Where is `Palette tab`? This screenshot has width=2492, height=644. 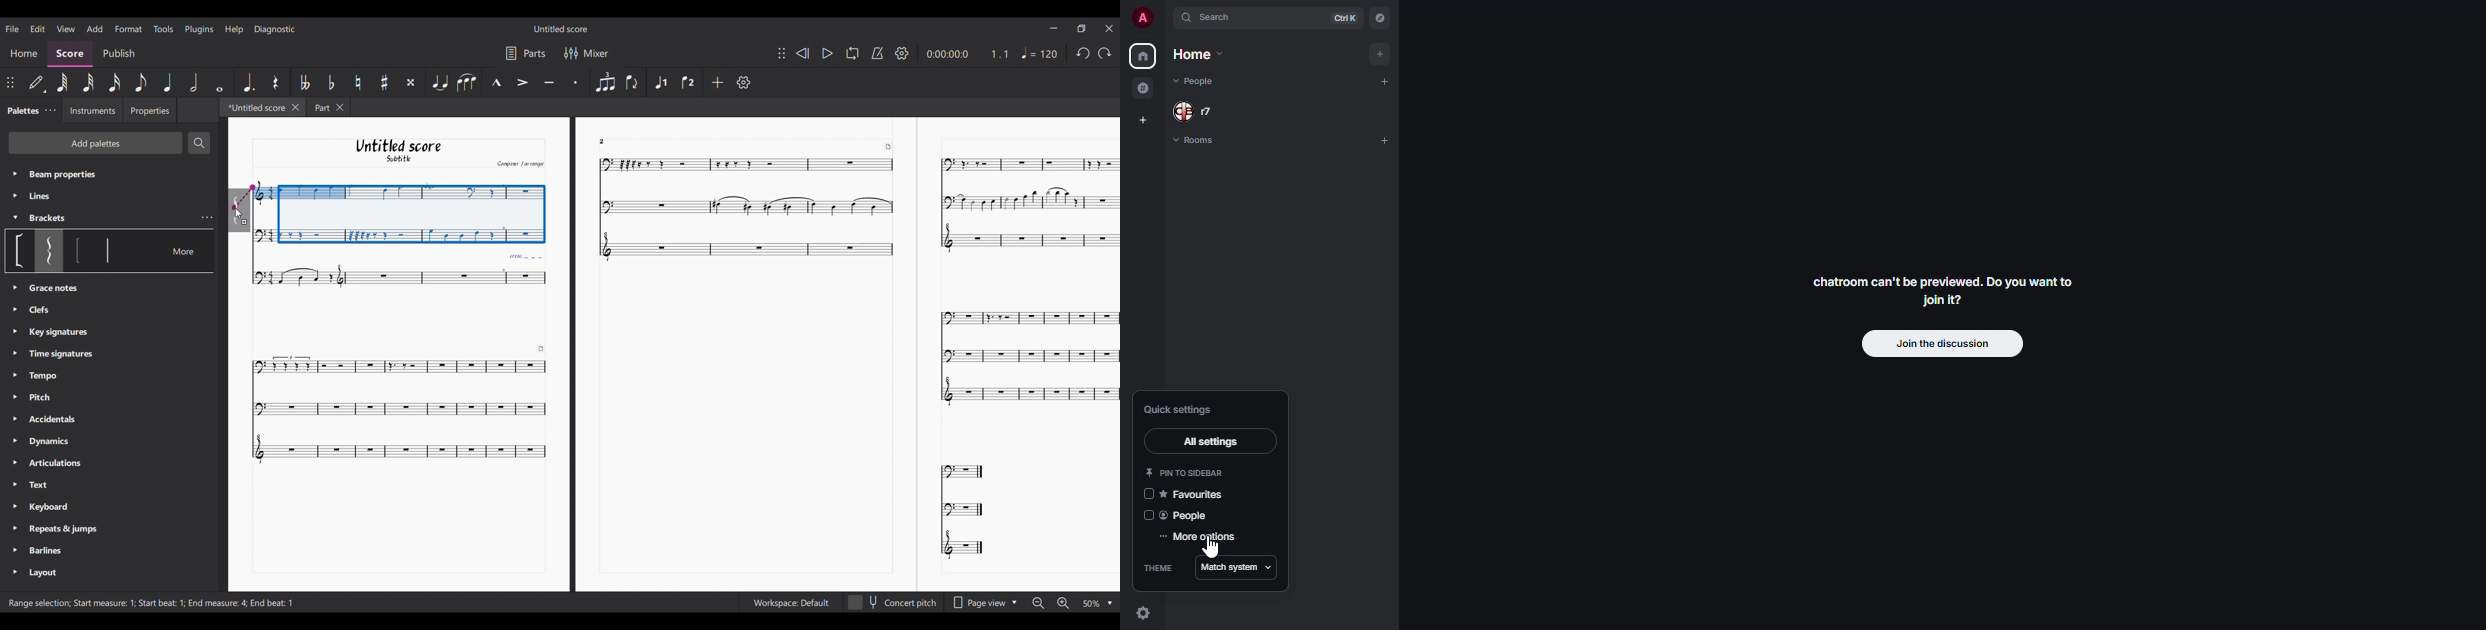 Palette tab is located at coordinates (22, 110).